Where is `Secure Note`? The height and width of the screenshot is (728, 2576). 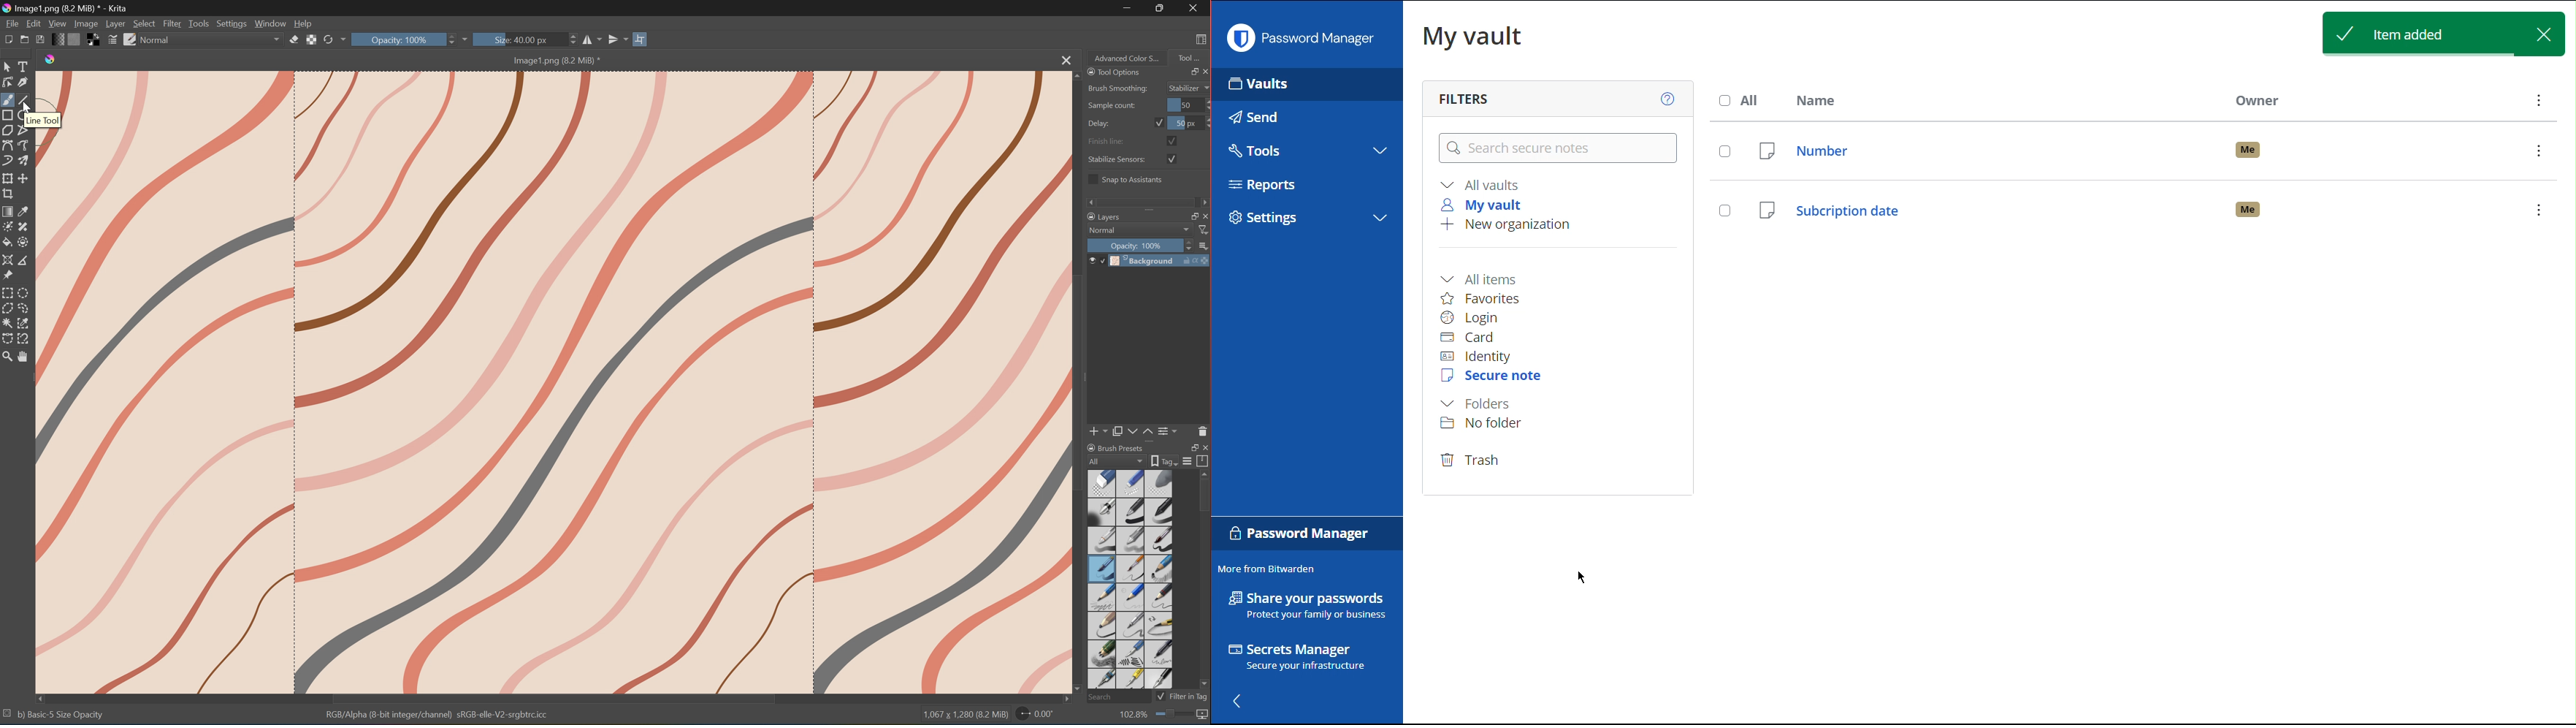
Secure Note is located at coordinates (1493, 376).